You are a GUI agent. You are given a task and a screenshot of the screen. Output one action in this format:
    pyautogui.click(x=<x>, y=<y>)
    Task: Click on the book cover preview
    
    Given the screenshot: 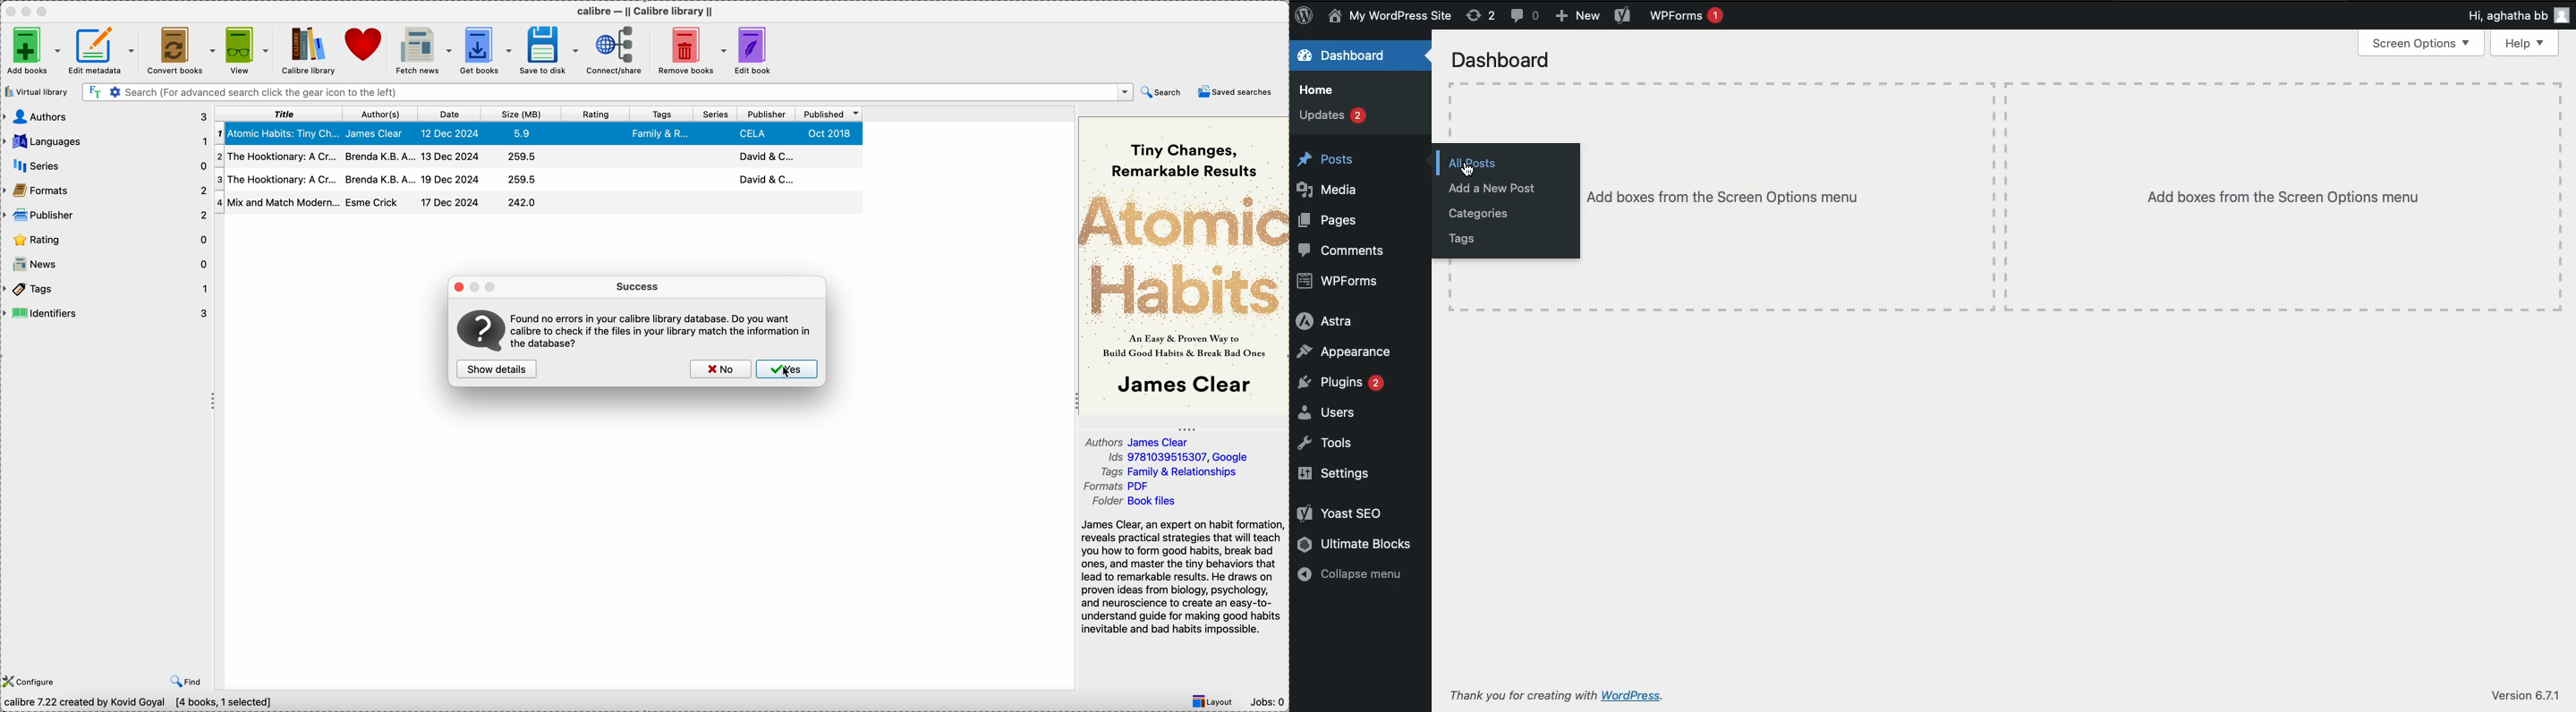 What is the action you would take?
    pyautogui.click(x=1183, y=265)
    